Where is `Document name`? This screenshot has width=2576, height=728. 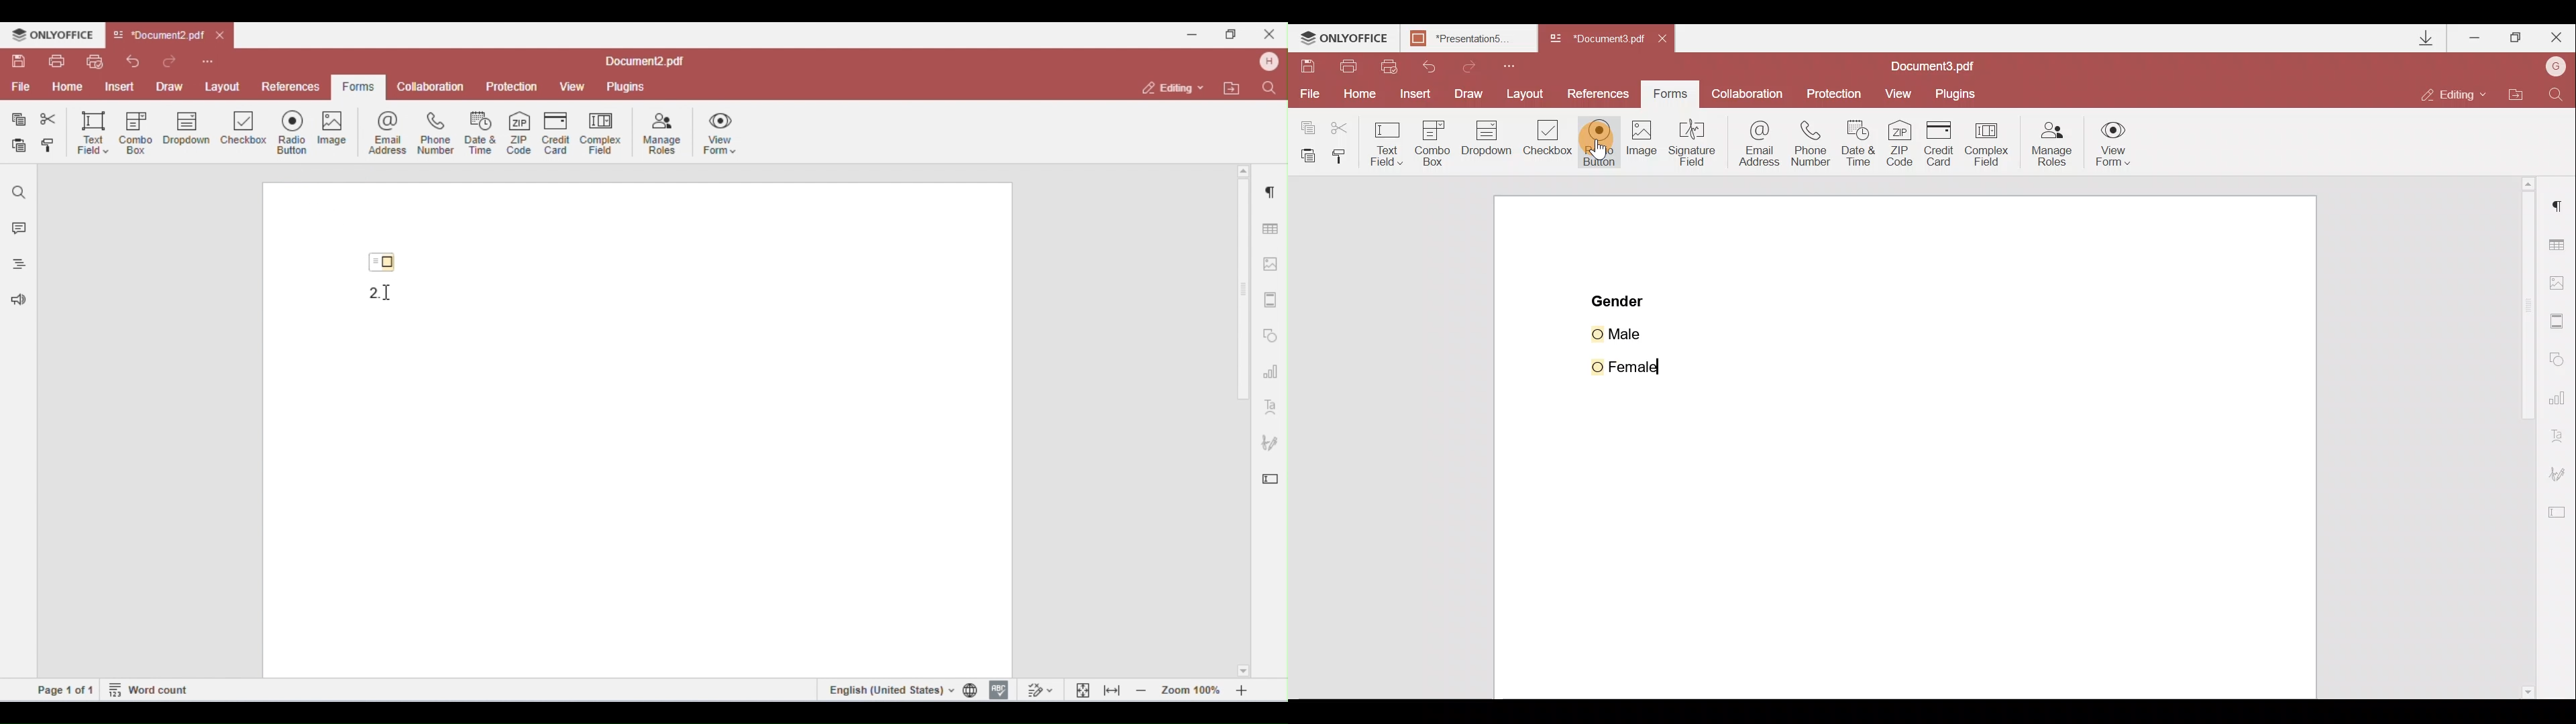 Document name is located at coordinates (1936, 64).